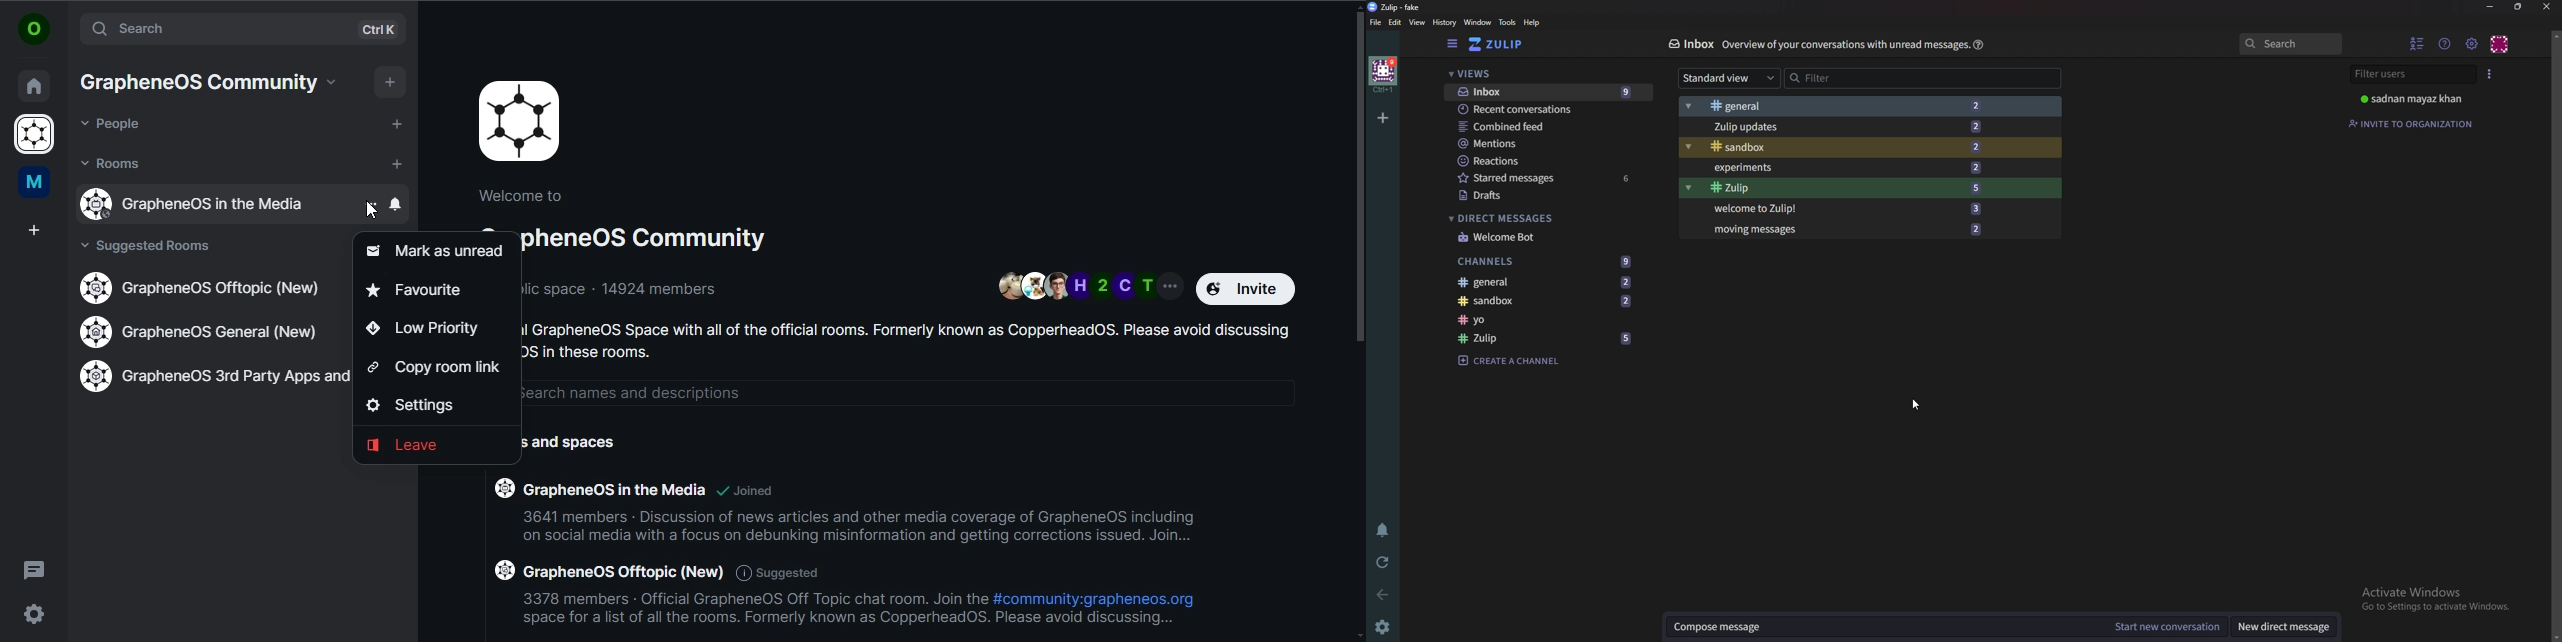 The height and width of the screenshot is (644, 2576). I want to click on view all members, so click(1089, 285).